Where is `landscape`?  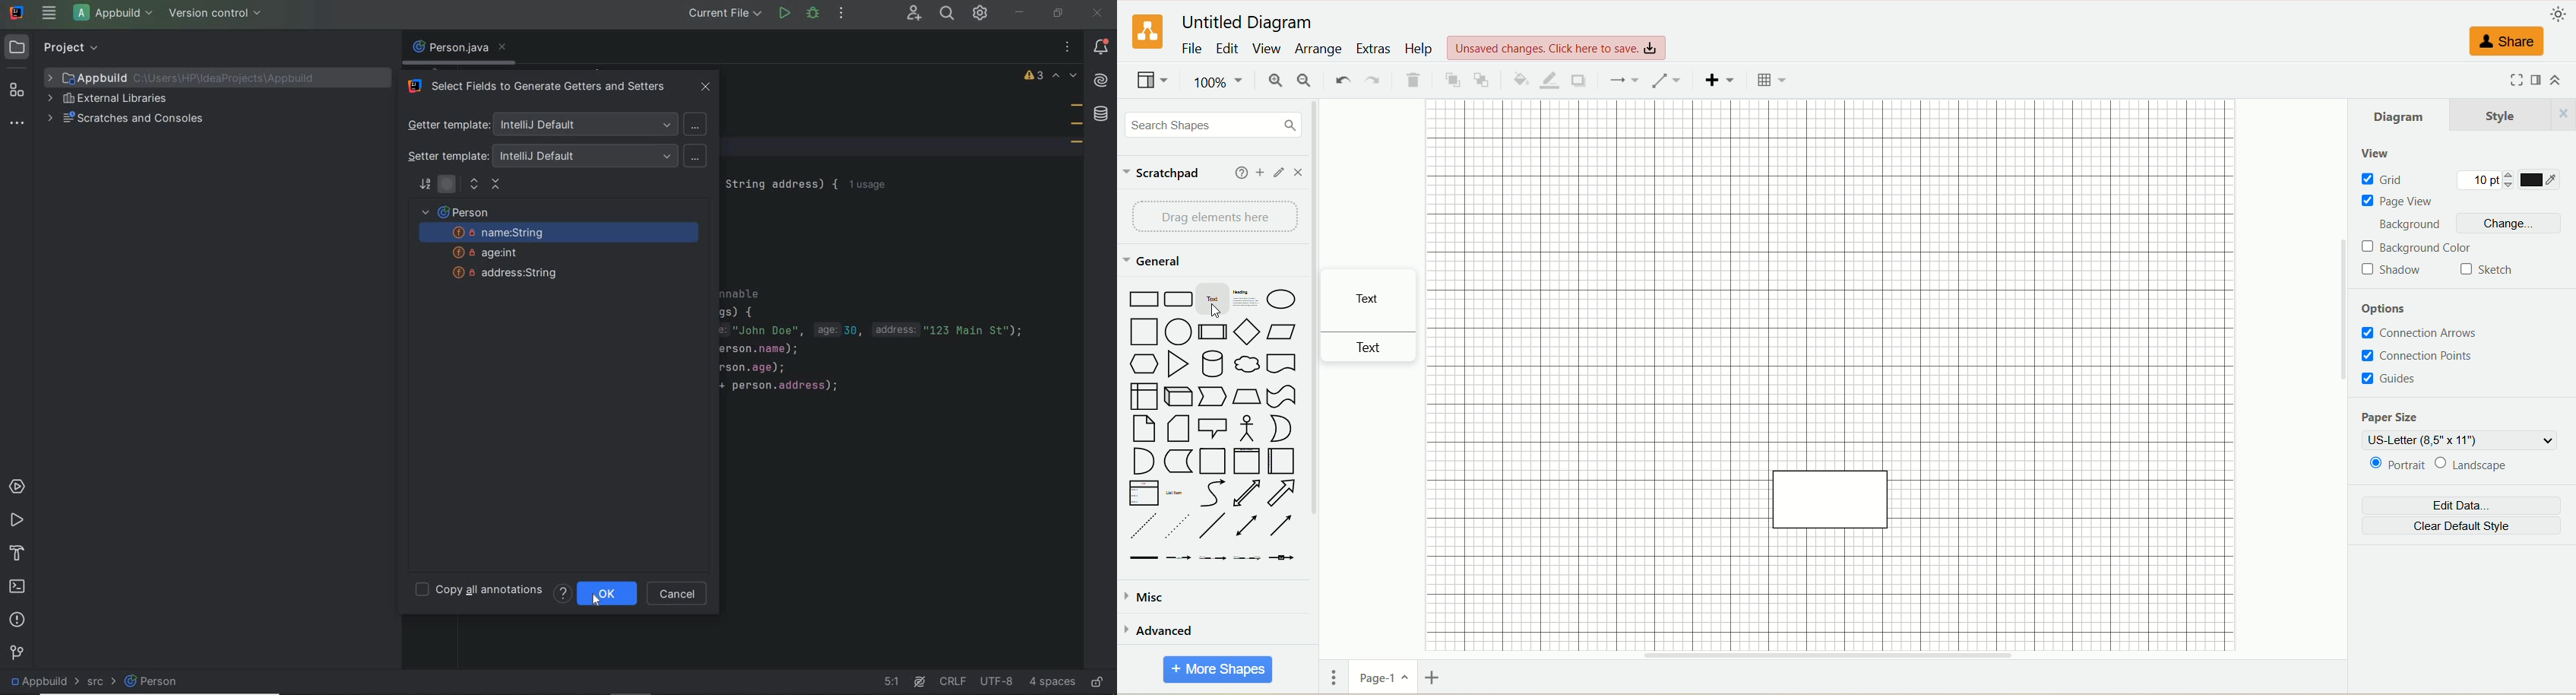
landscape is located at coordinates (2501, 464).